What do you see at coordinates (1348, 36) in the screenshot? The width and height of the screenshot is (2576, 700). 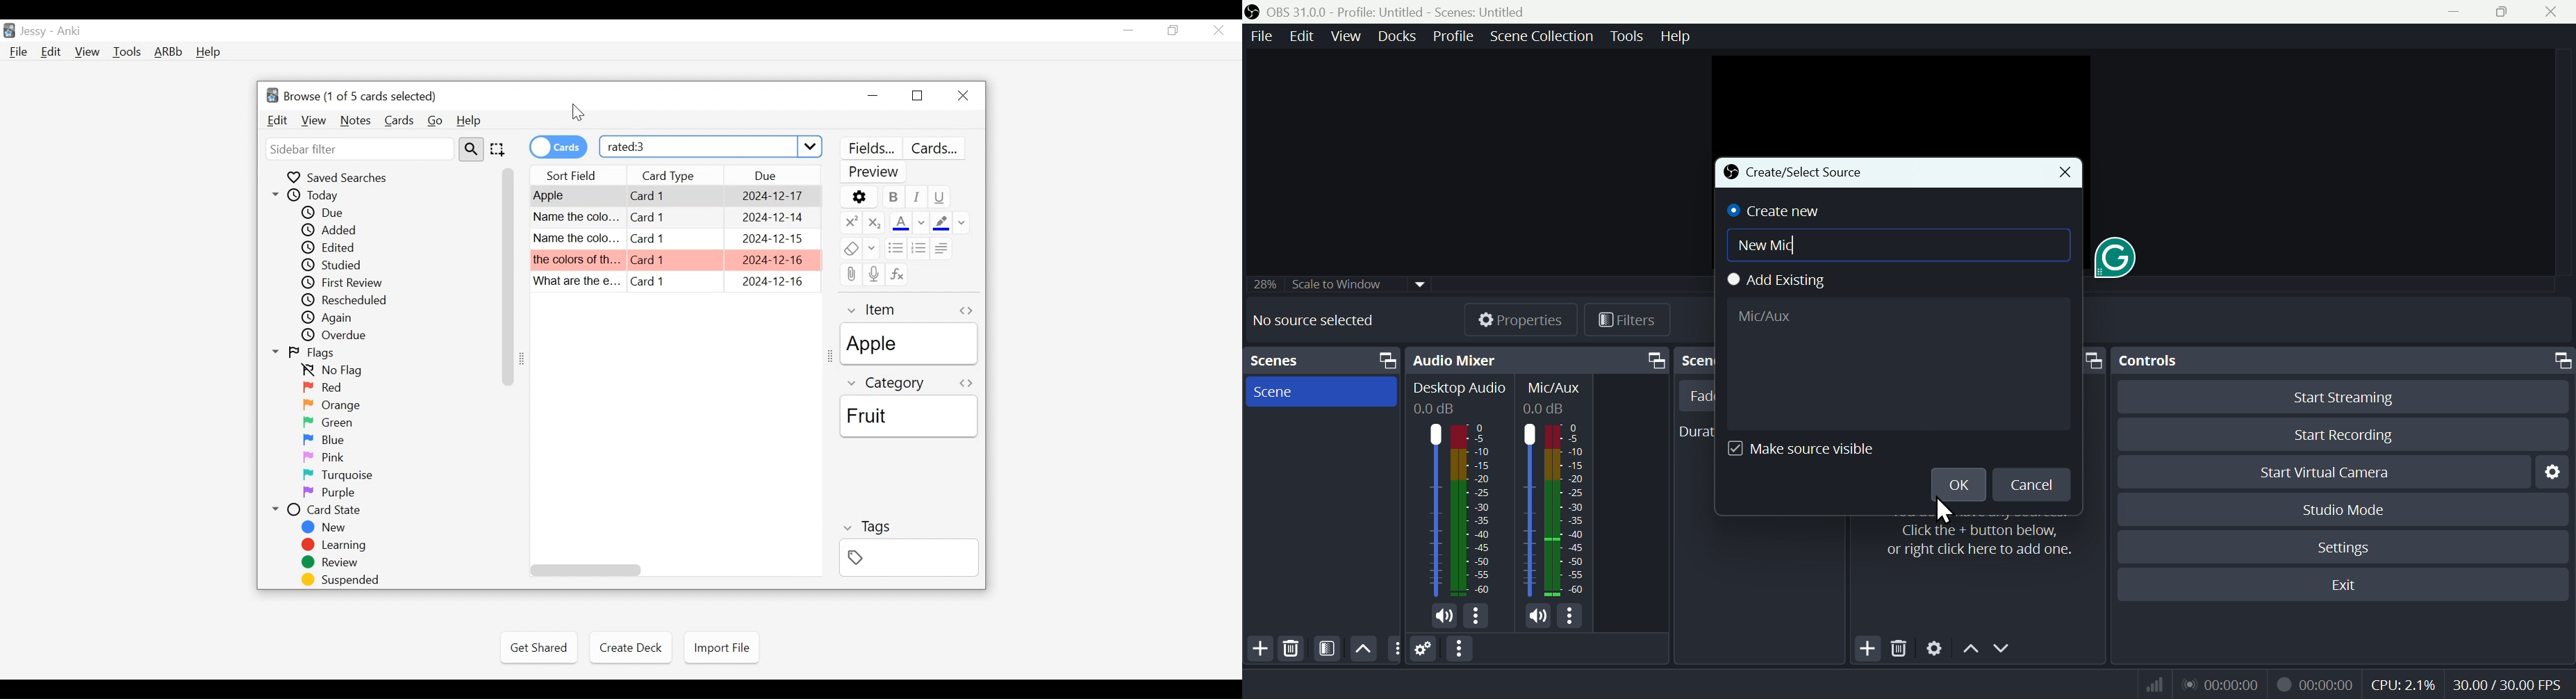 I see `View` at bounding box center [1348, 36].